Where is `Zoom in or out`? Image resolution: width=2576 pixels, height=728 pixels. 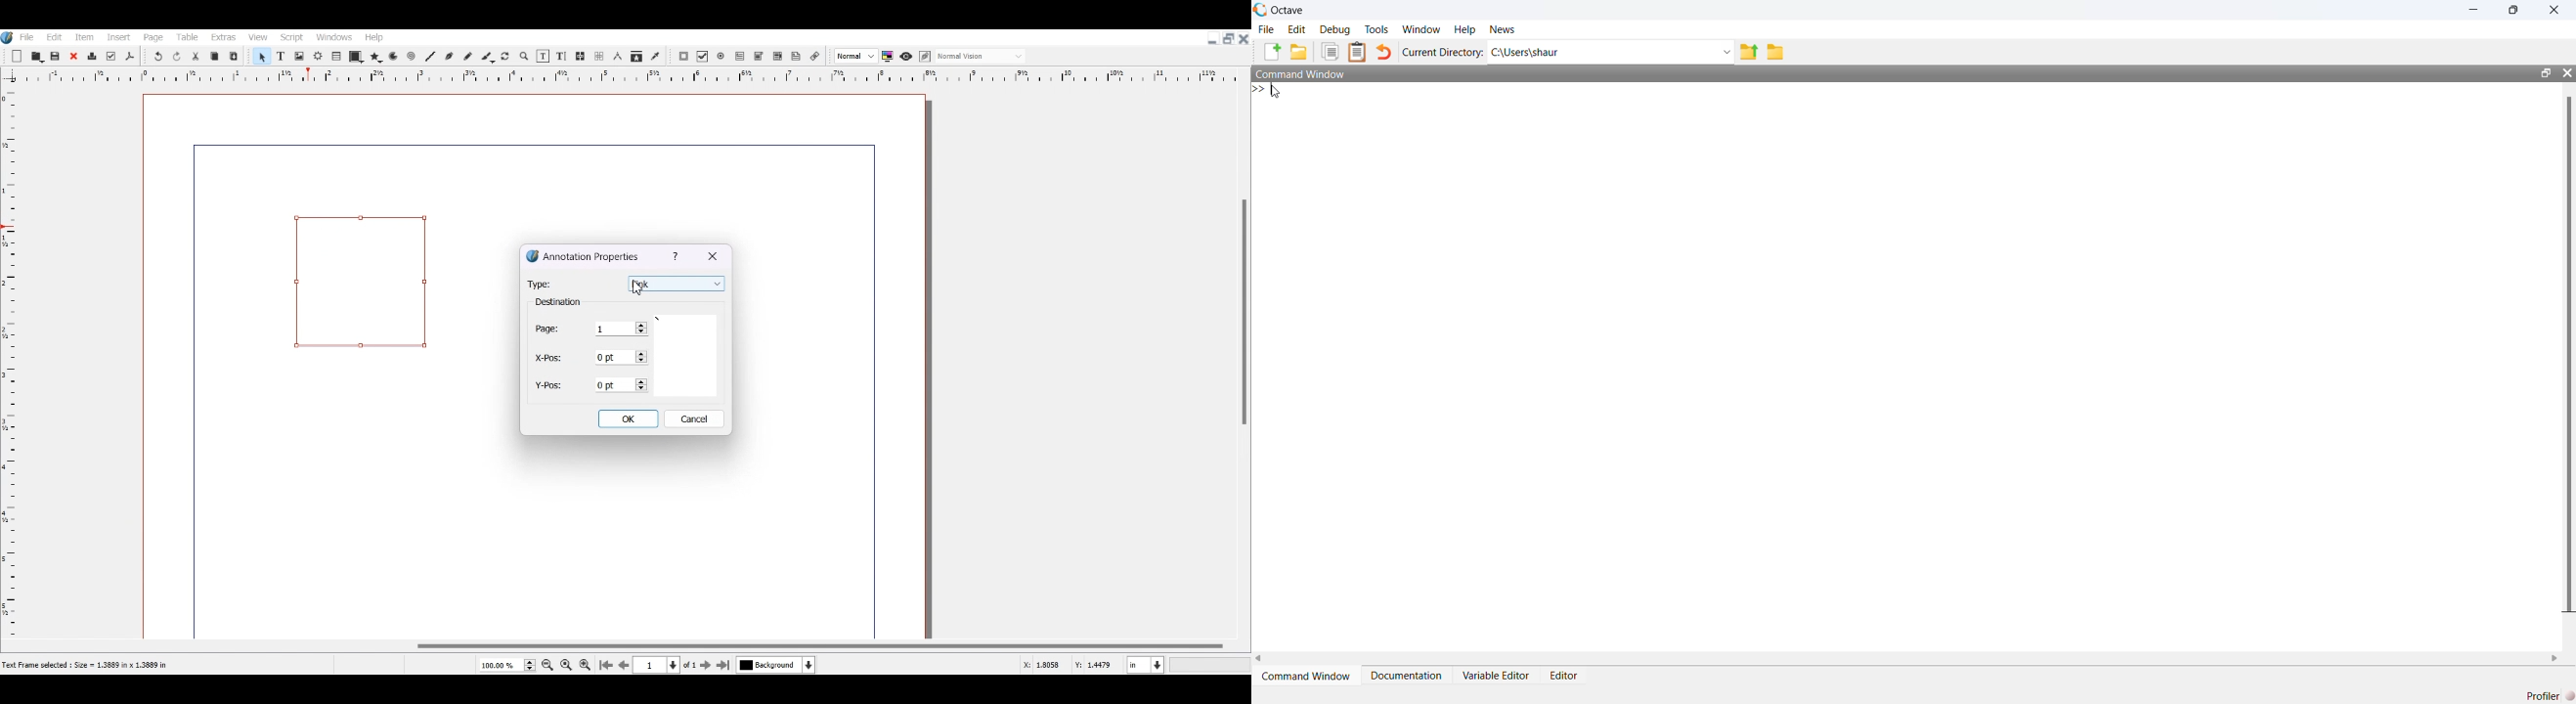 Zoom in or out is located at coordinates (523, 56).